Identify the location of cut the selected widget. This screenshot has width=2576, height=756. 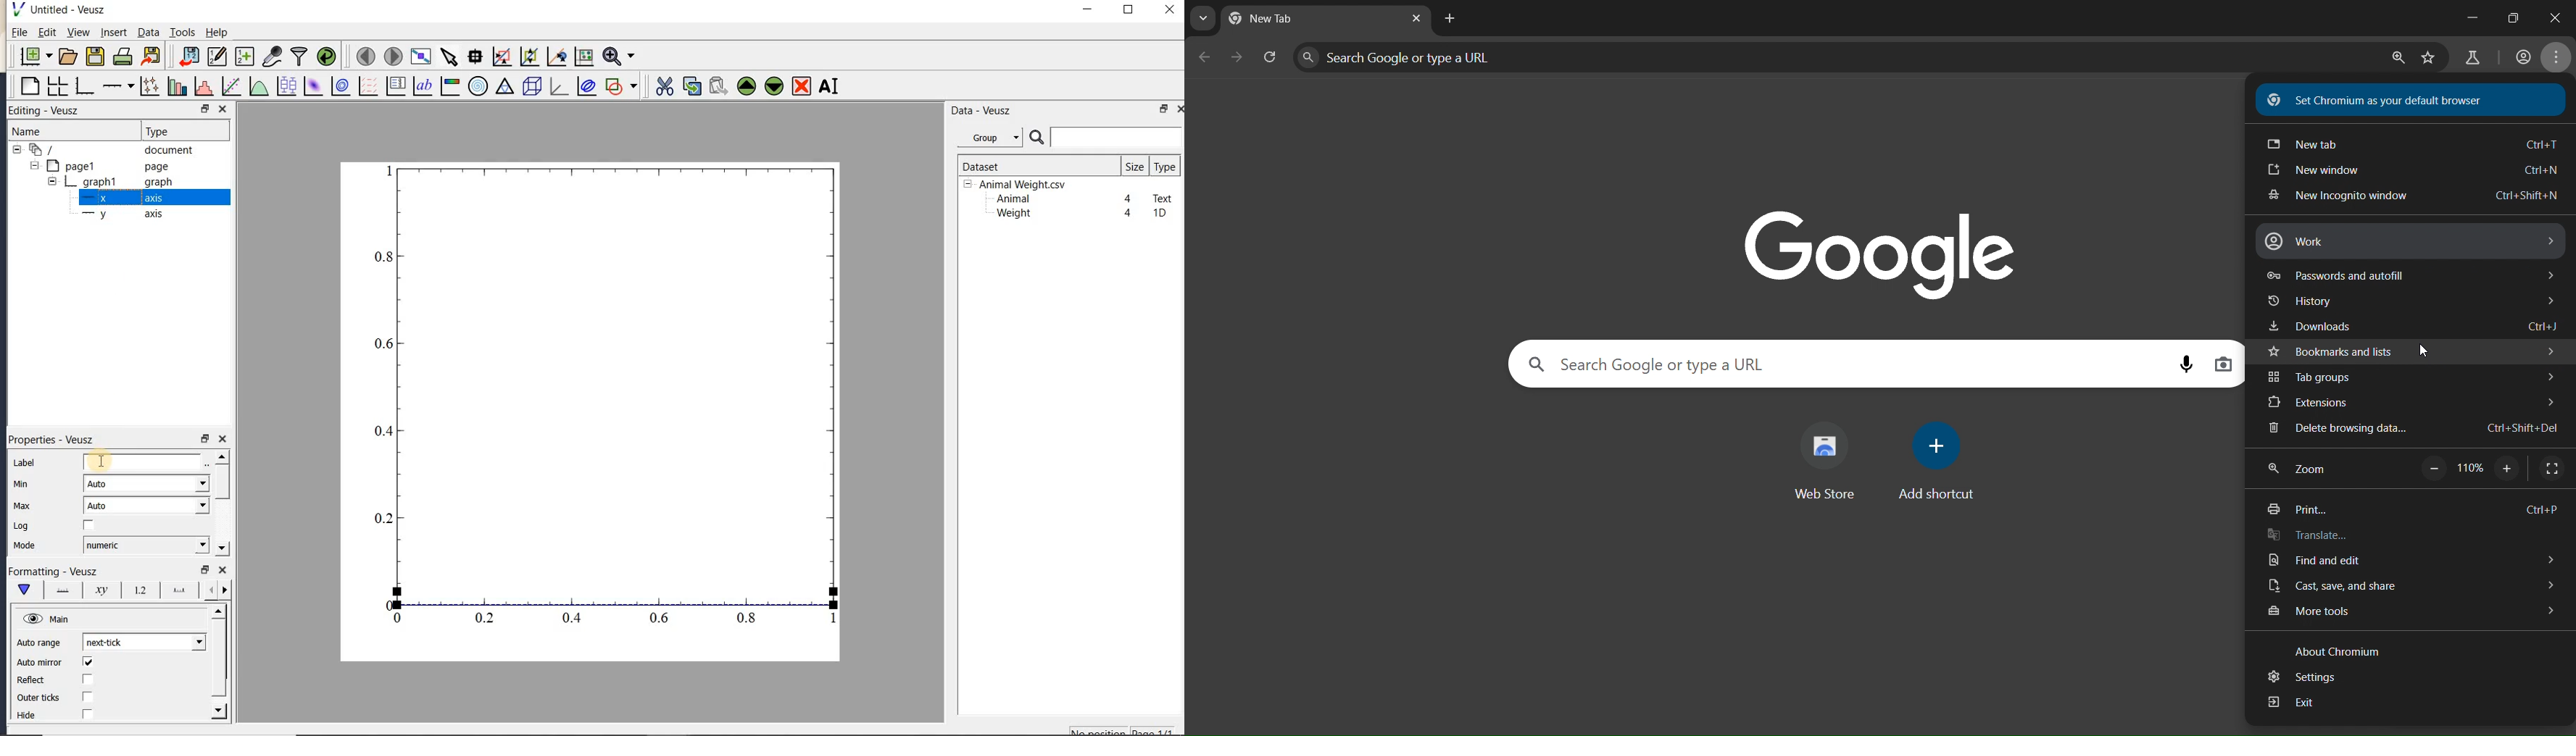
(664, 87).